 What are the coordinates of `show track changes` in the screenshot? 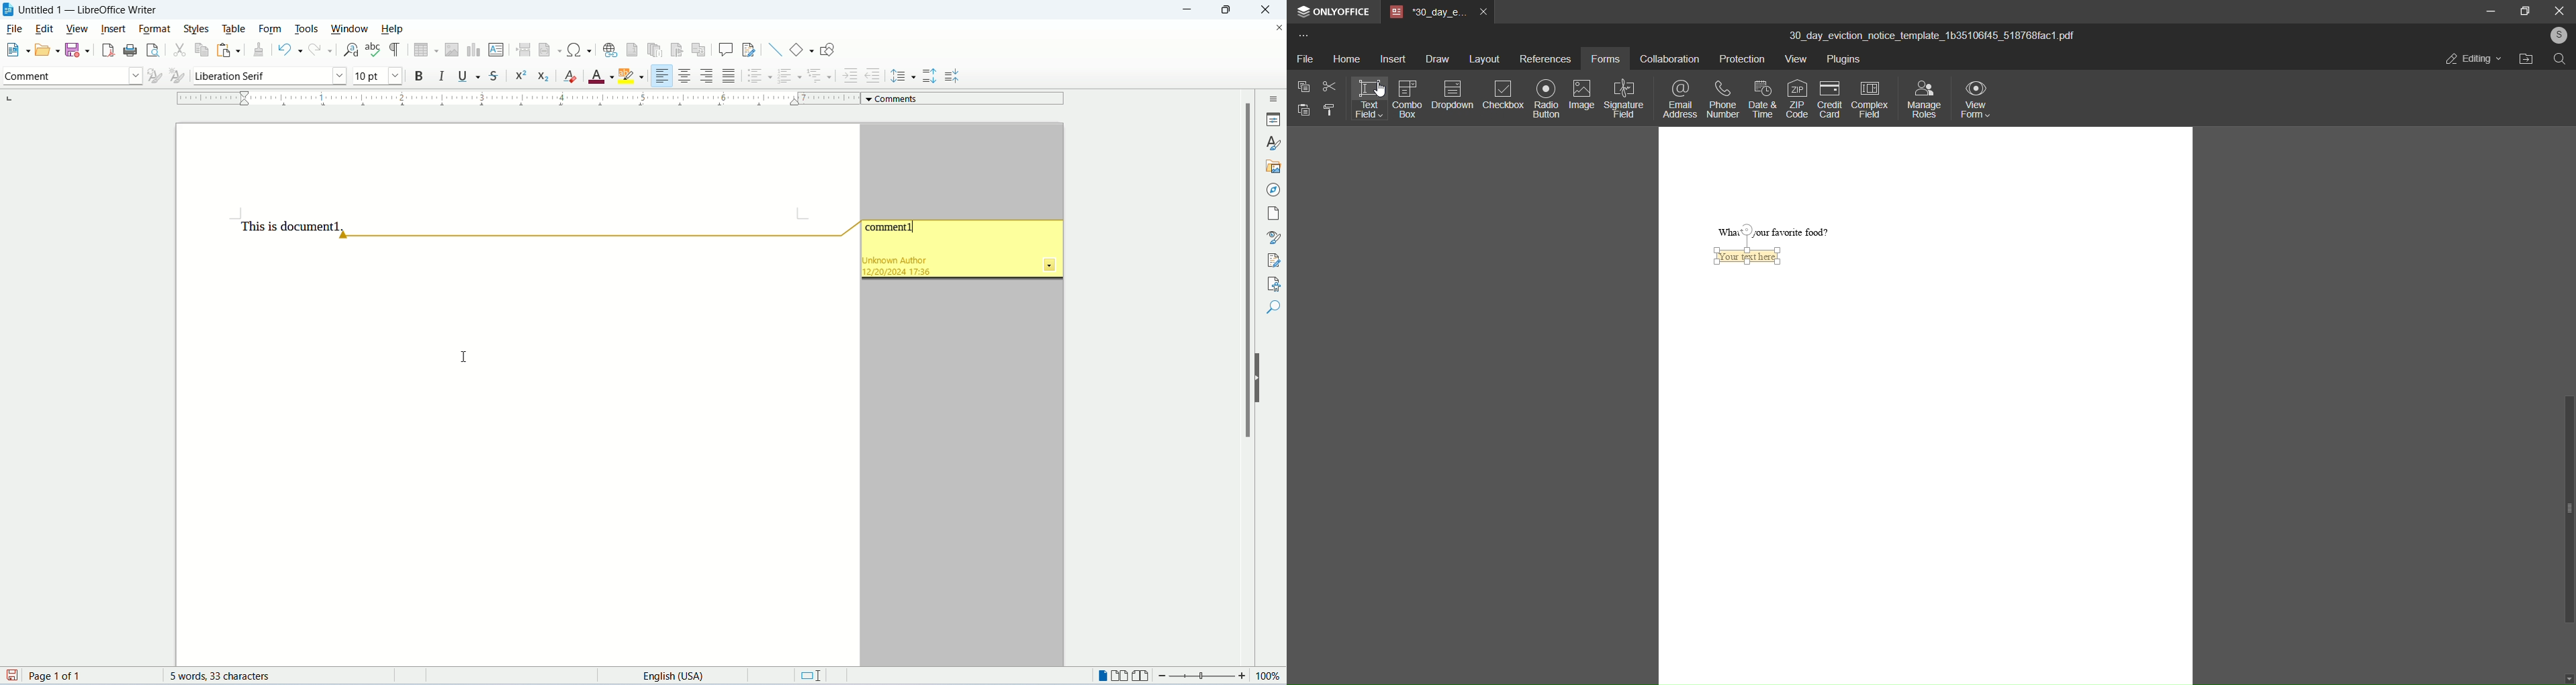 It's located at (749, 50).